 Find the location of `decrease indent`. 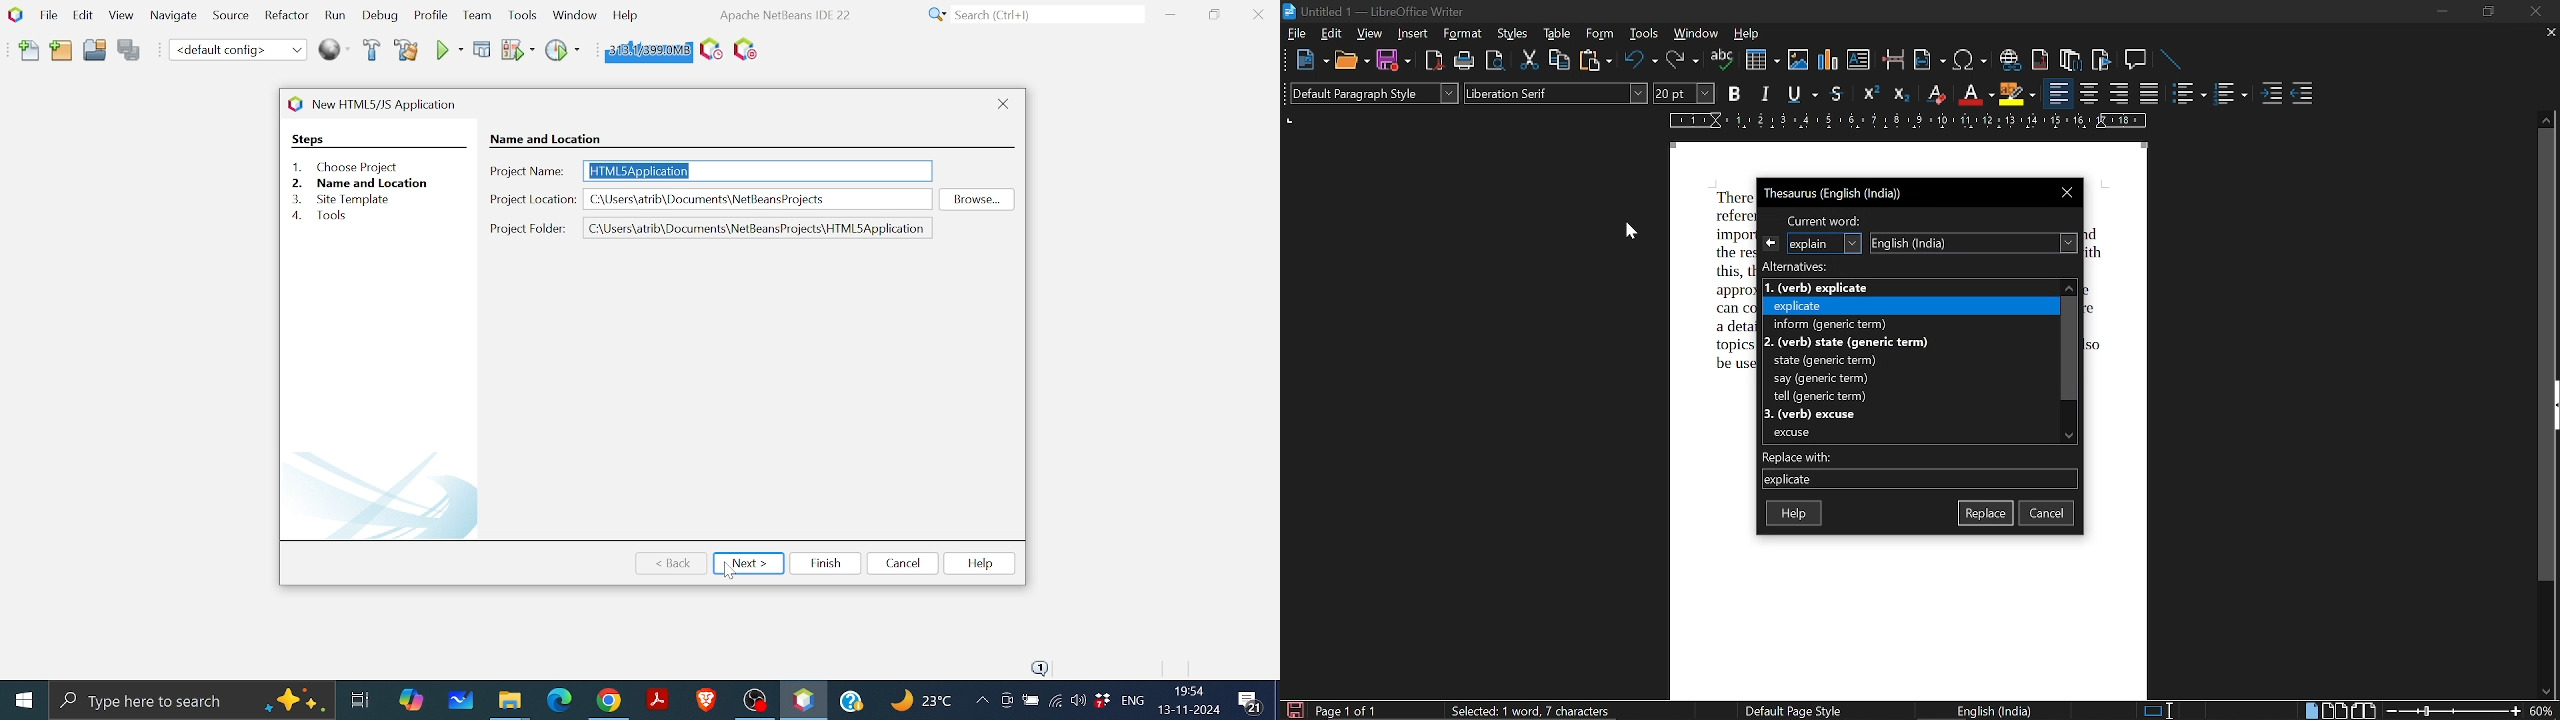

decrease indent is located at coordinates (2302, 94).